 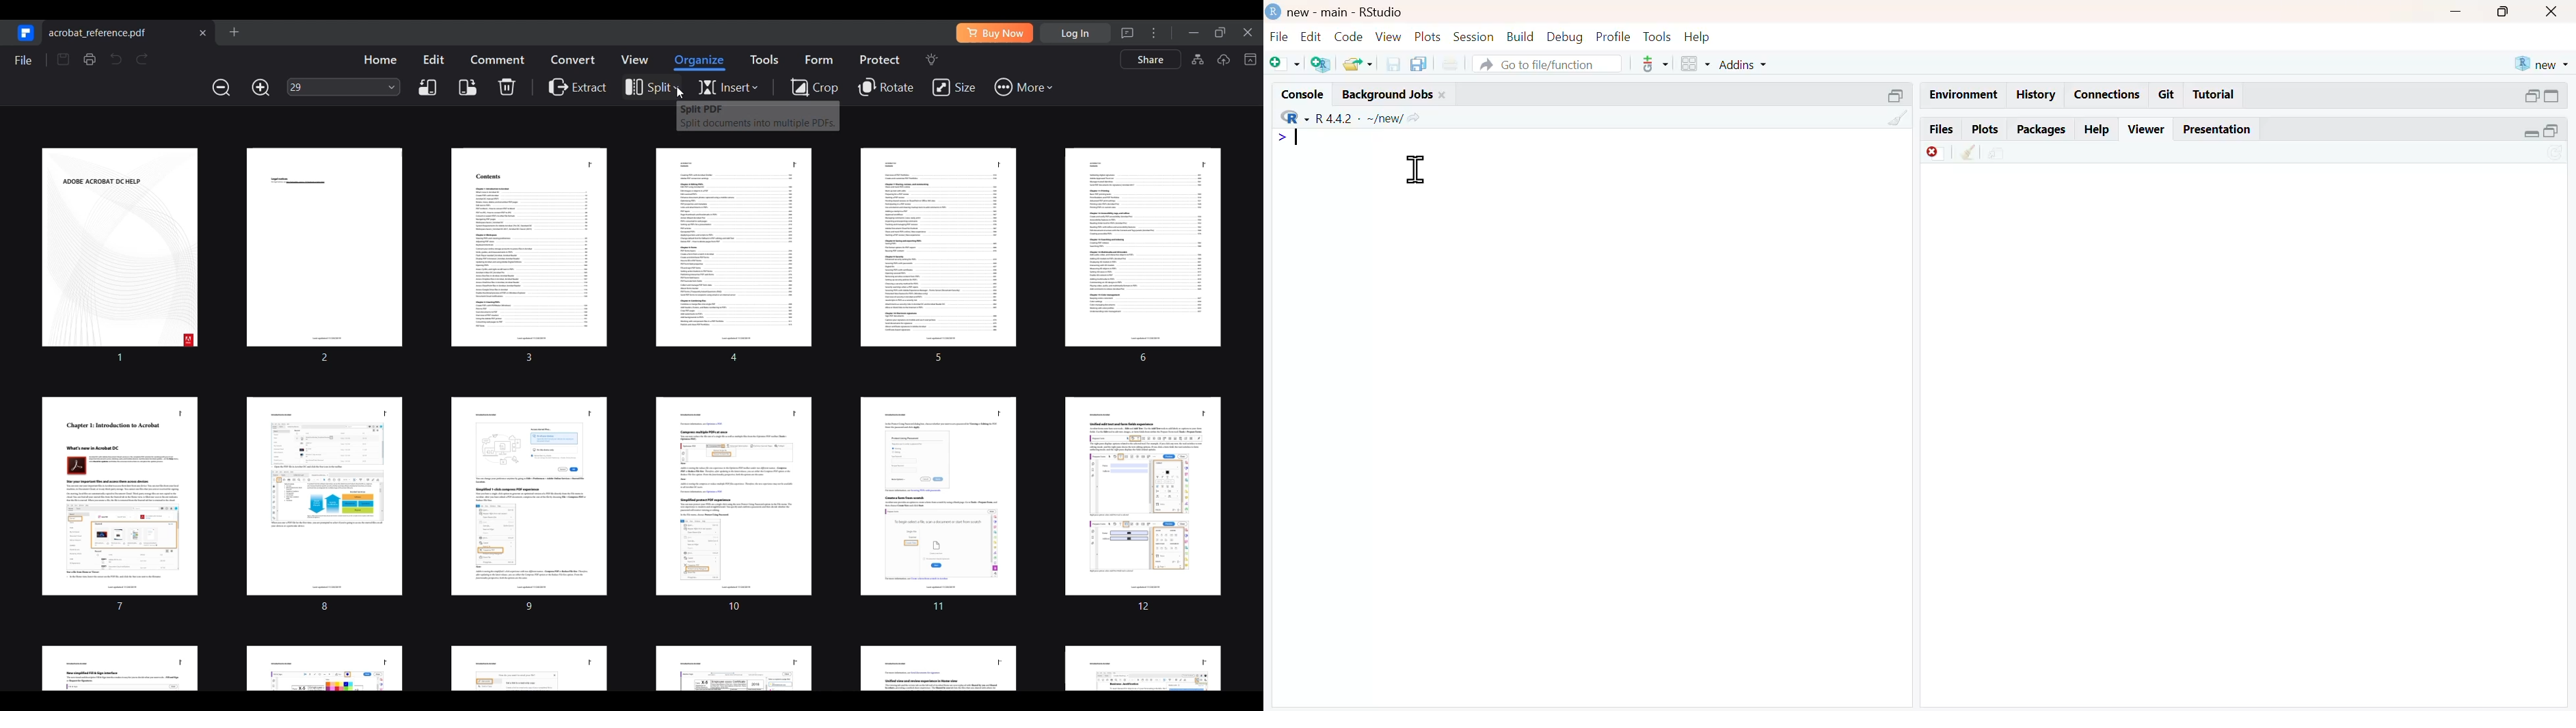 What do you see at coordinates (1566, 38) in the screenshot?
I see `debug` at bounding box center [1566, 38].